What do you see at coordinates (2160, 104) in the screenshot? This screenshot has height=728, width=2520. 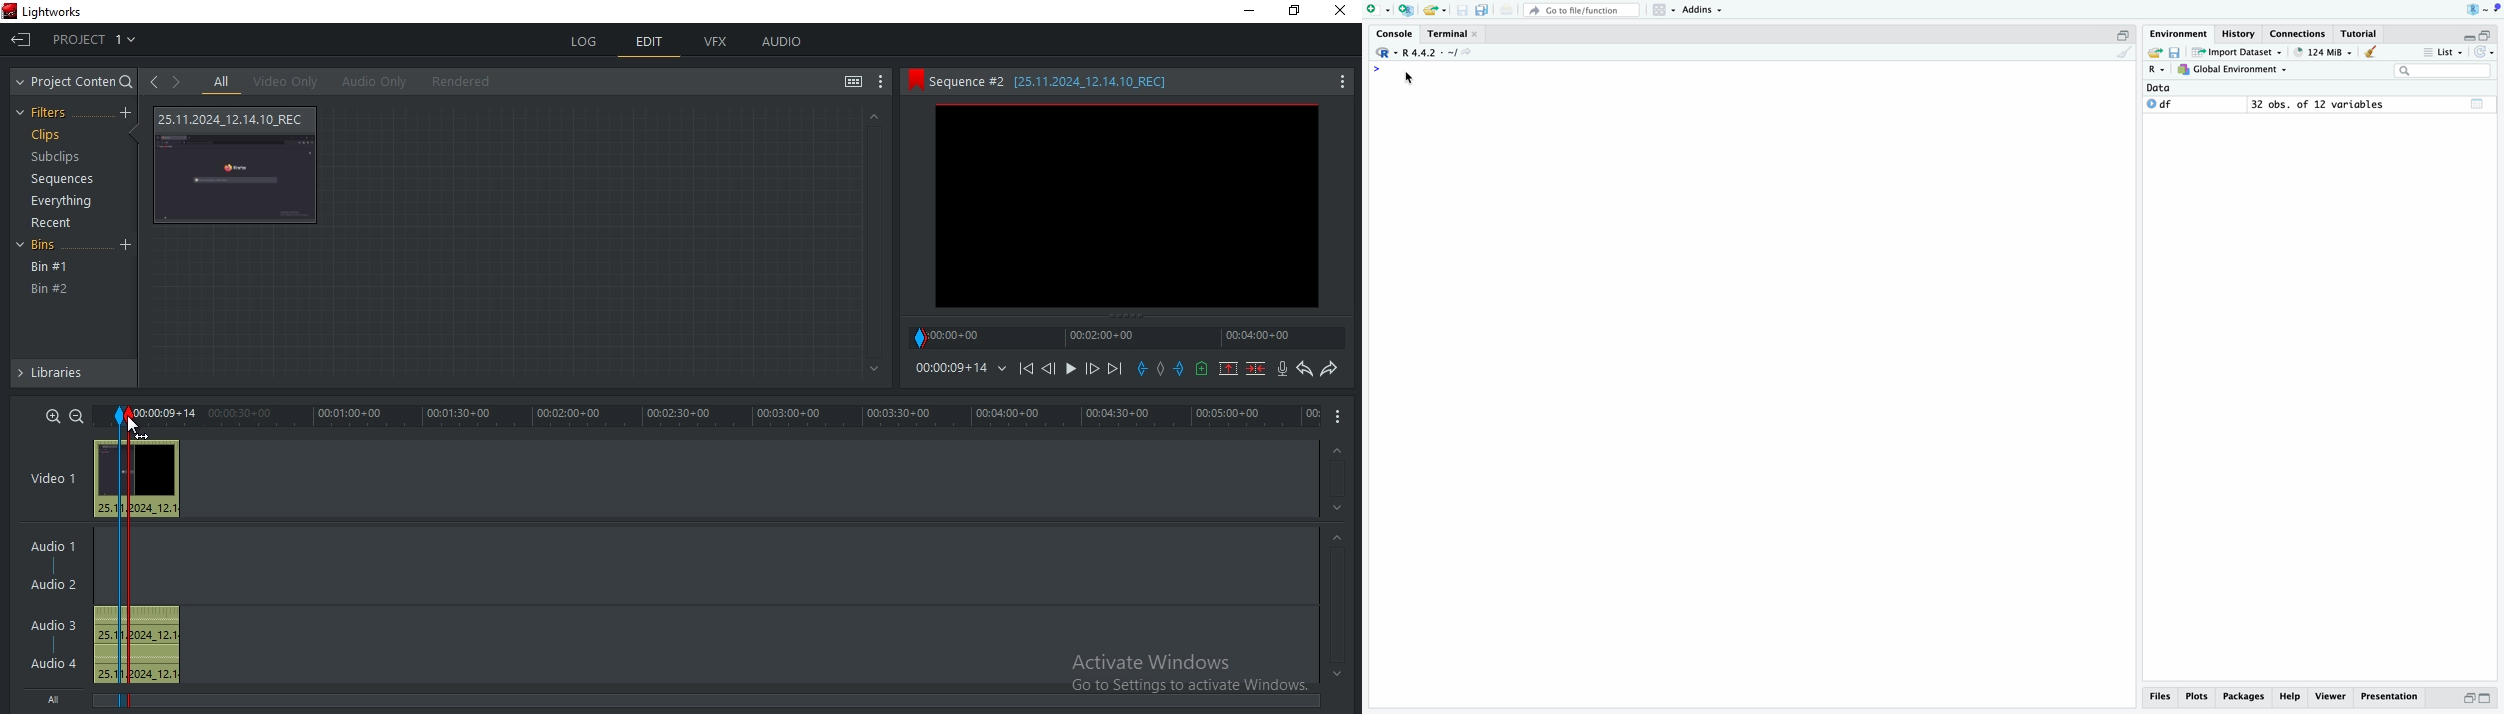 I see `df` at bounding box center [2160, 104].